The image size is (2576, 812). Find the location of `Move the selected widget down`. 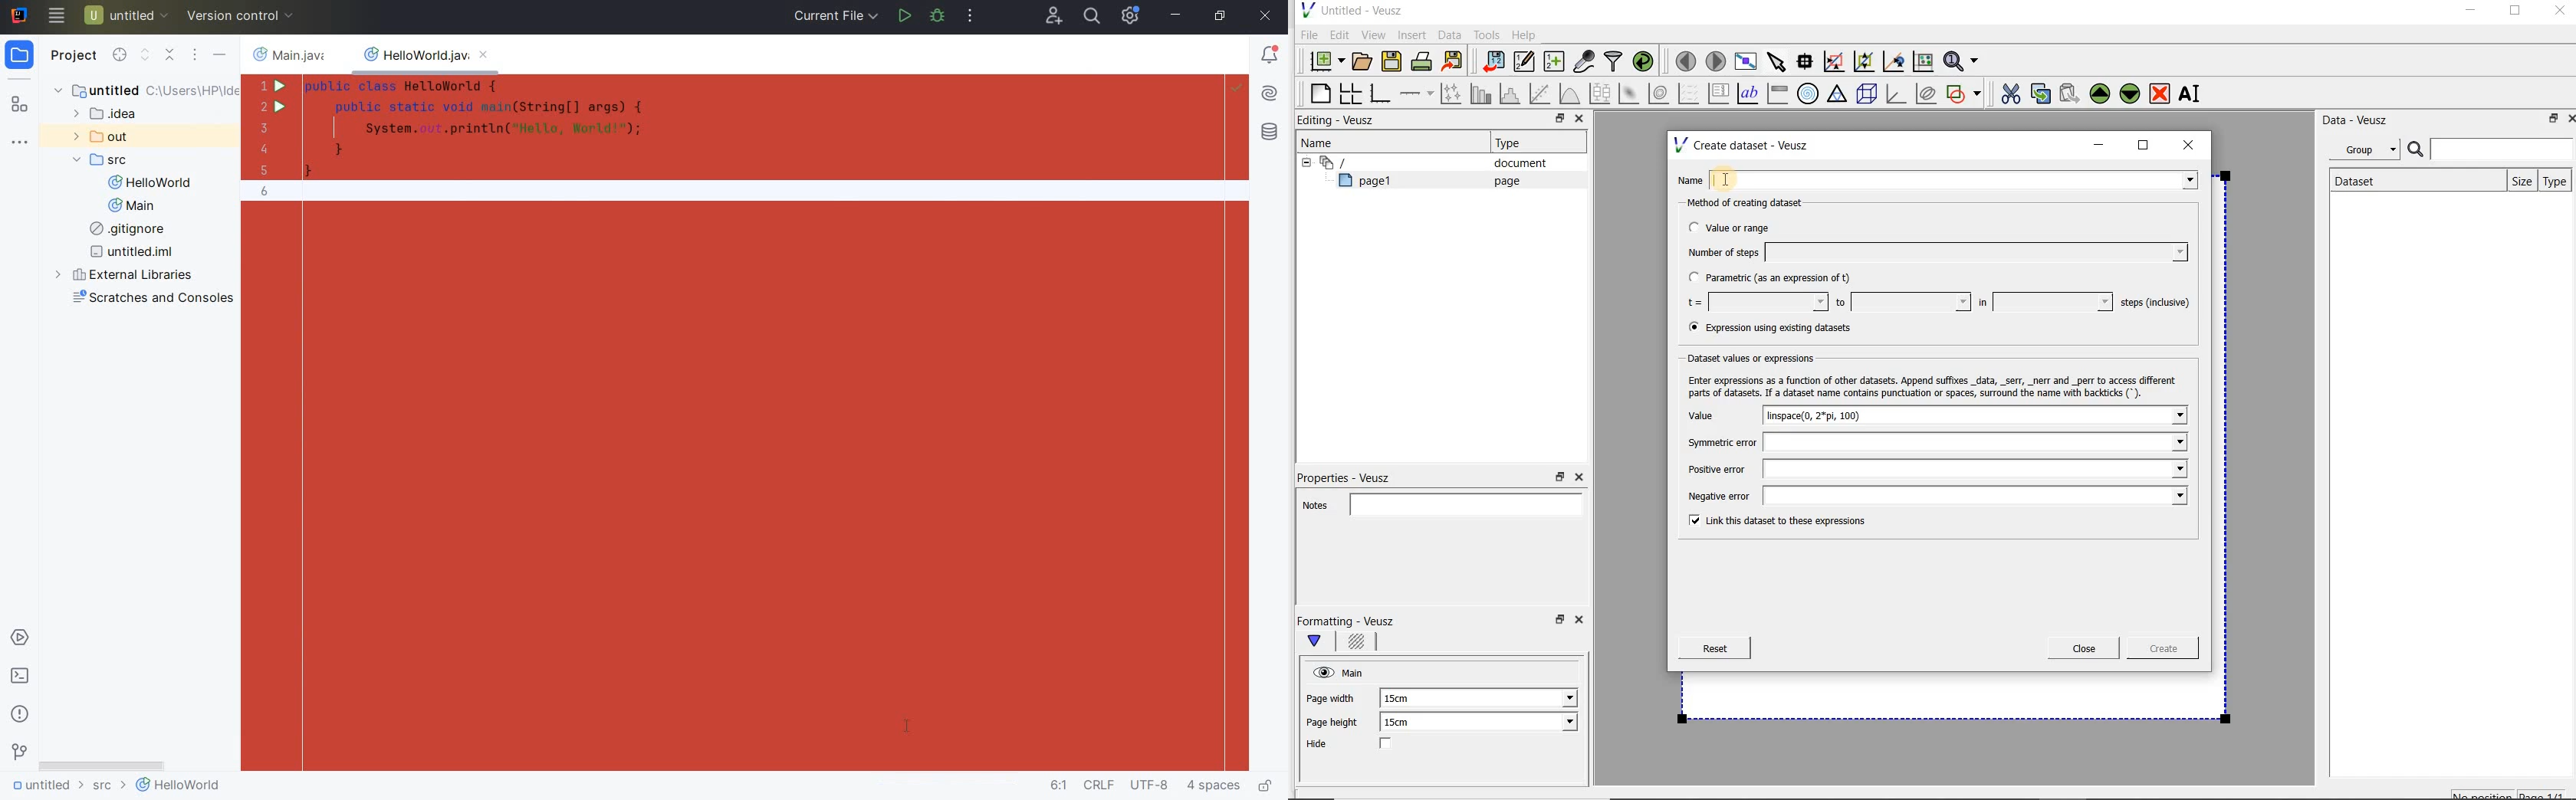

Move the selected widget down is located at coordinates (2131, 93).